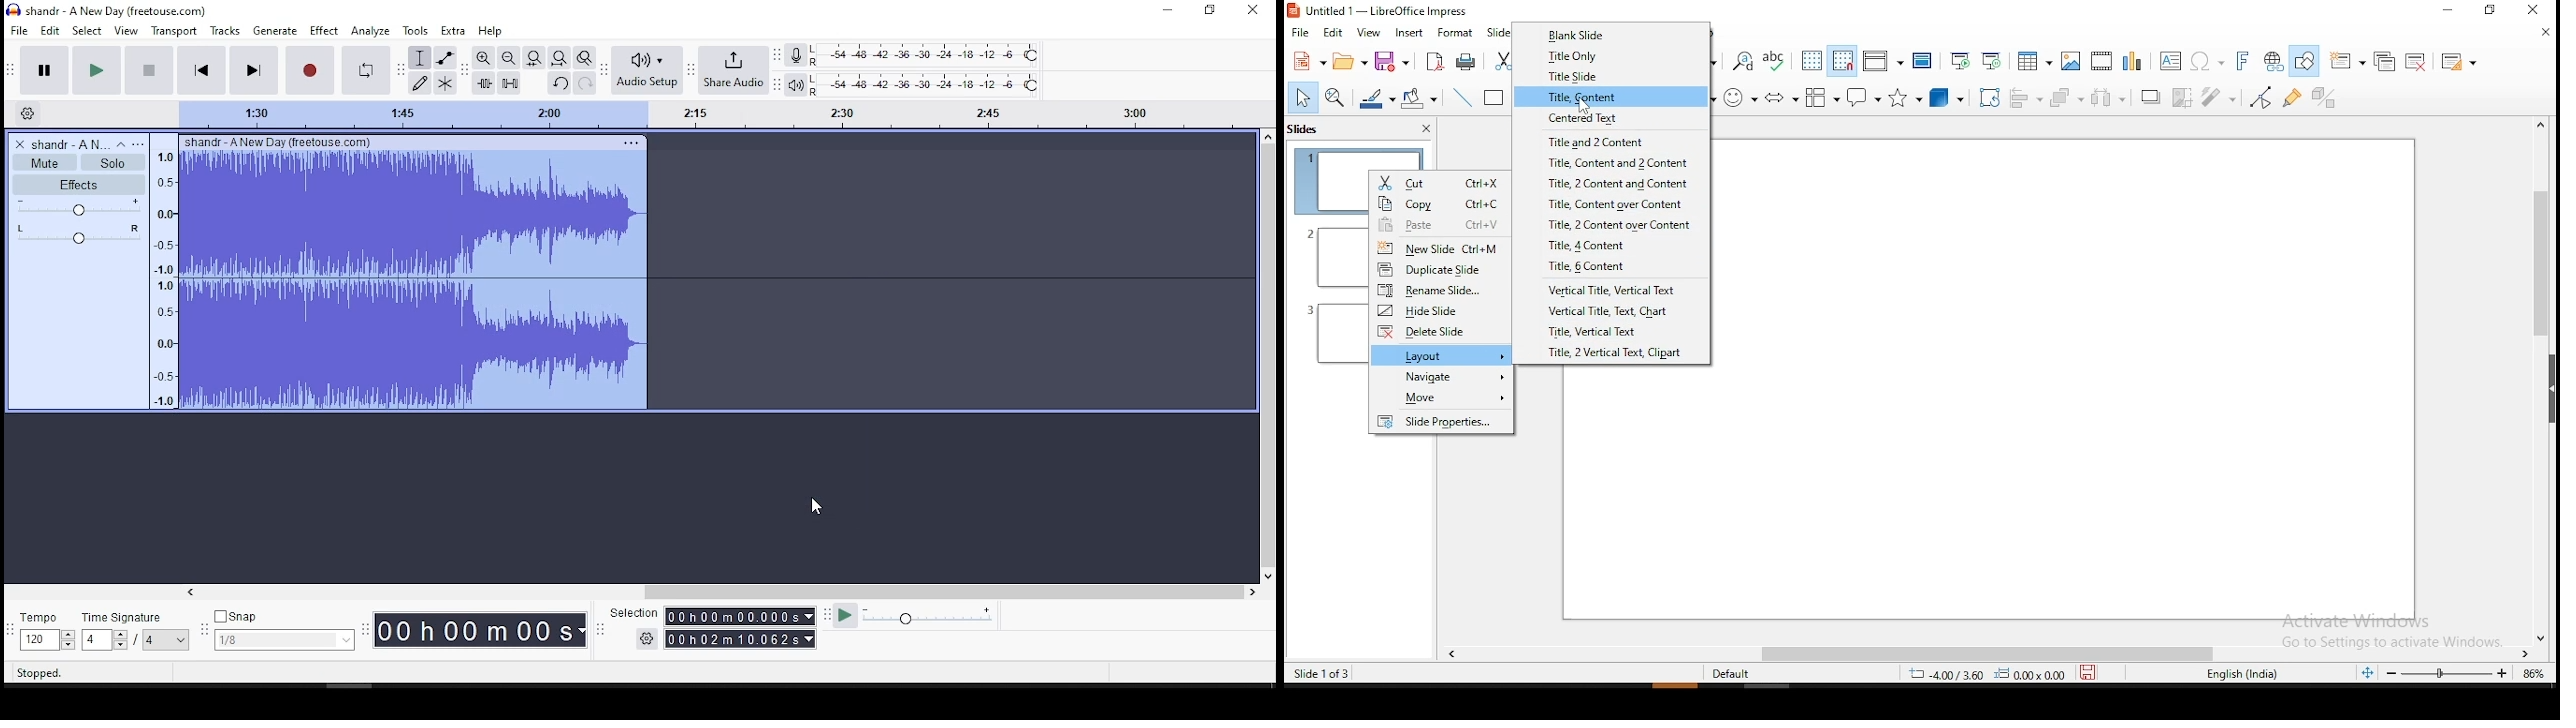 This screenshot has width=2576, height=728. I want to click on close pane, so click(1426, 129).